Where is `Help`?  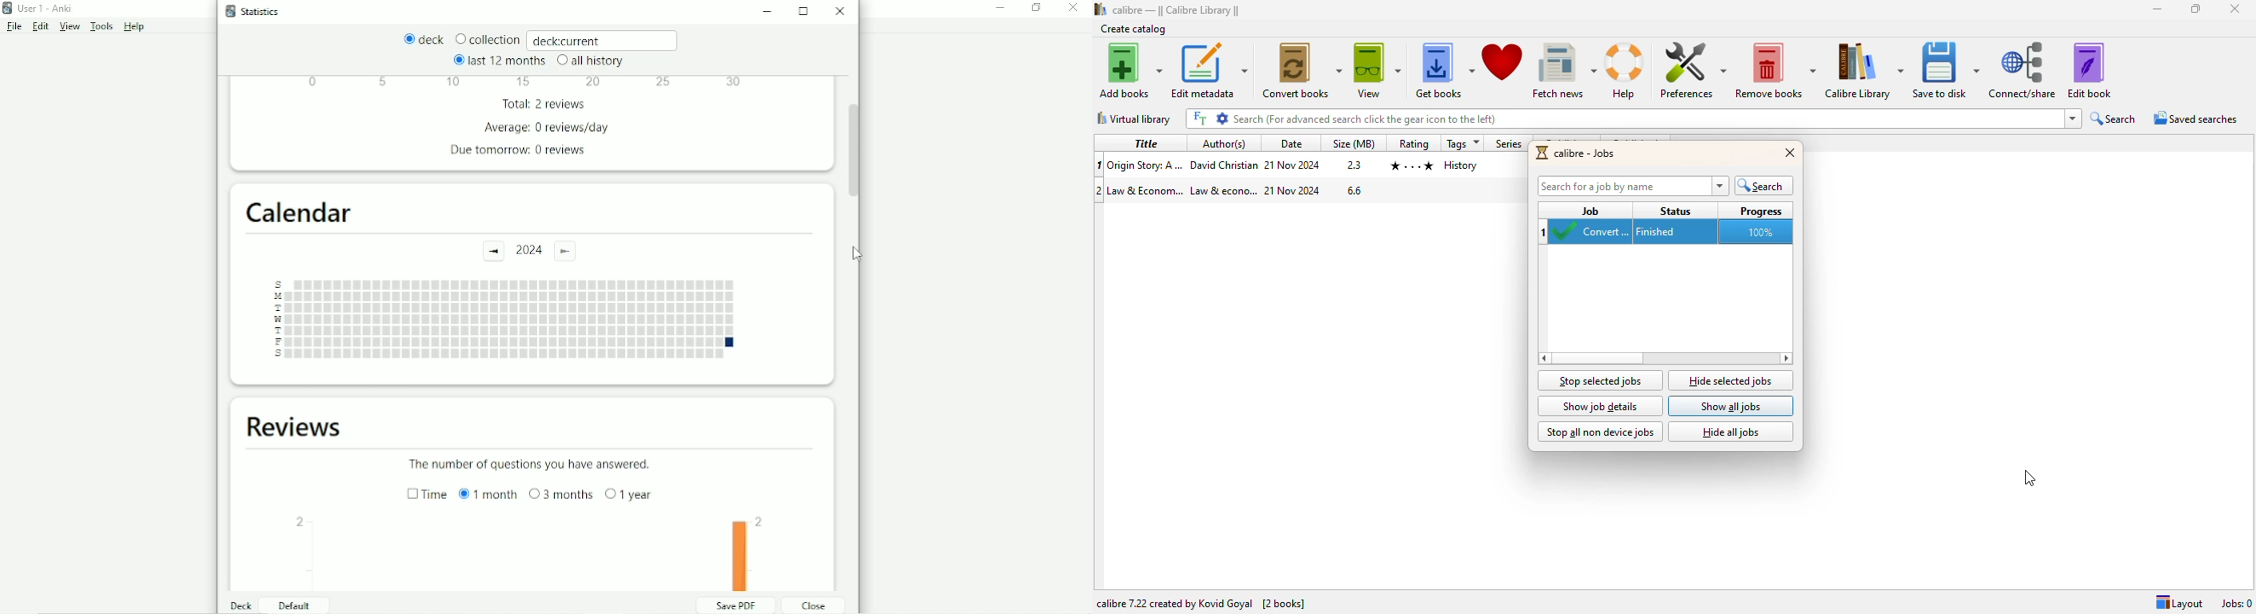
Help is located at coordinates (135, 27).